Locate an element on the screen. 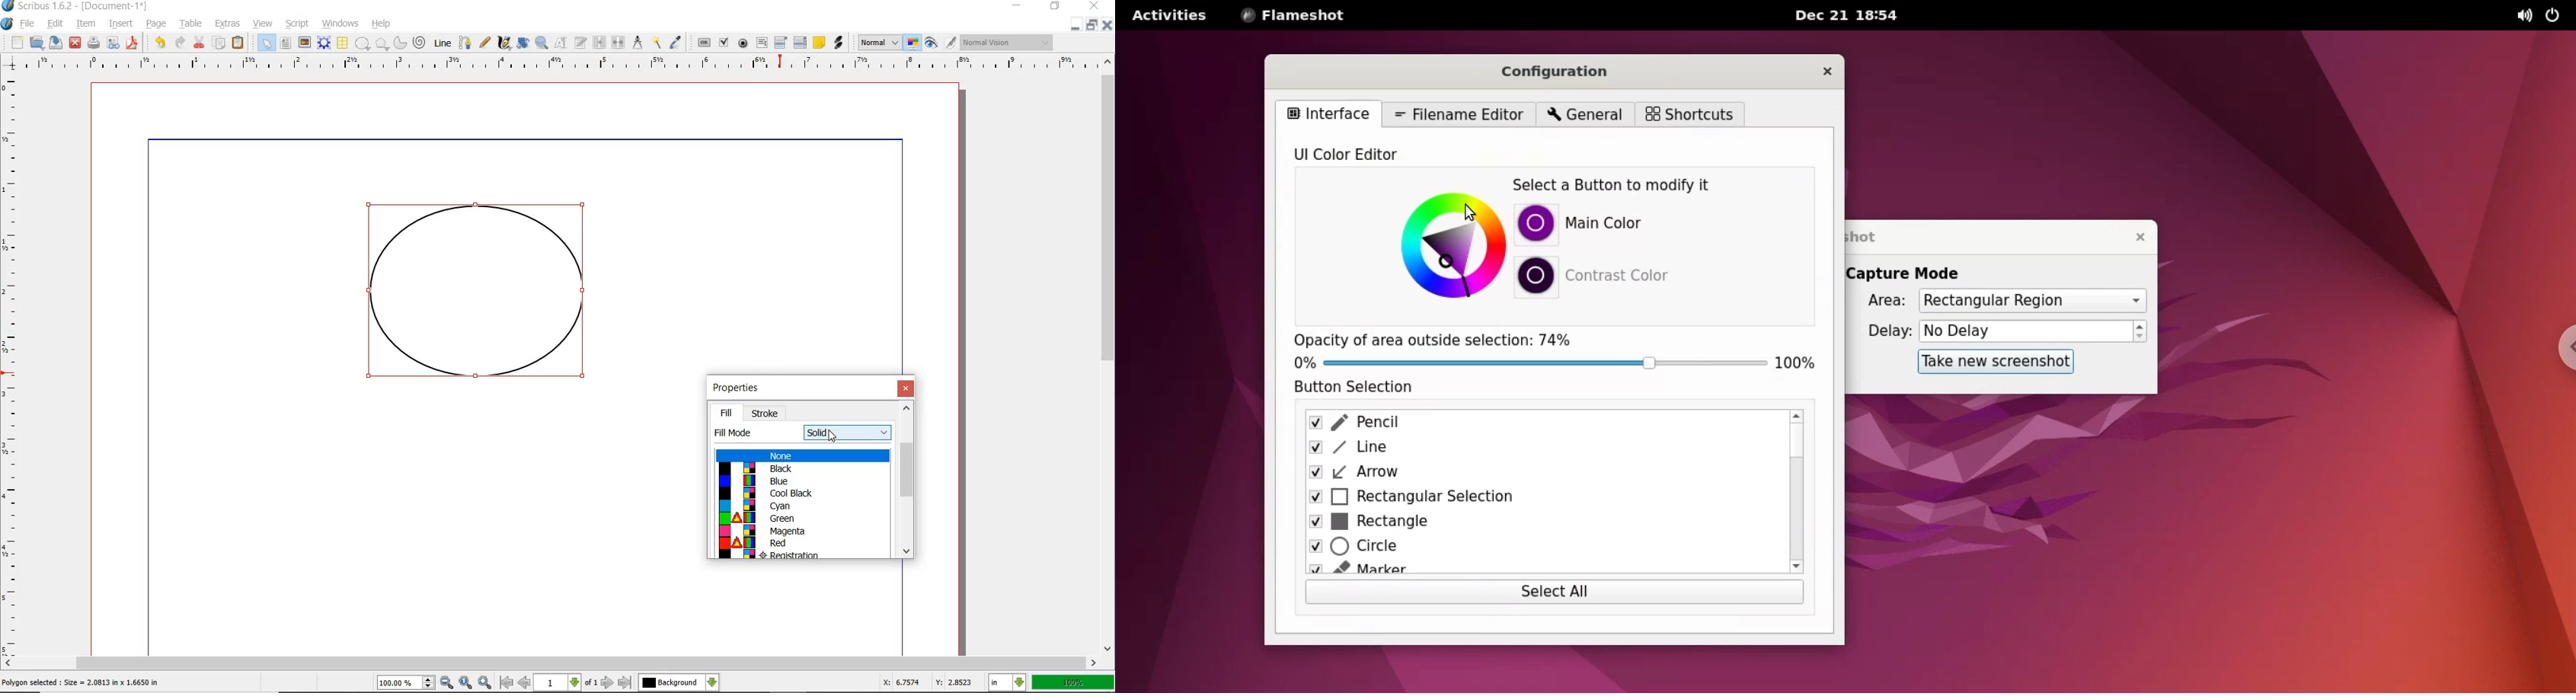  previous is located at coordinates (525, 682).